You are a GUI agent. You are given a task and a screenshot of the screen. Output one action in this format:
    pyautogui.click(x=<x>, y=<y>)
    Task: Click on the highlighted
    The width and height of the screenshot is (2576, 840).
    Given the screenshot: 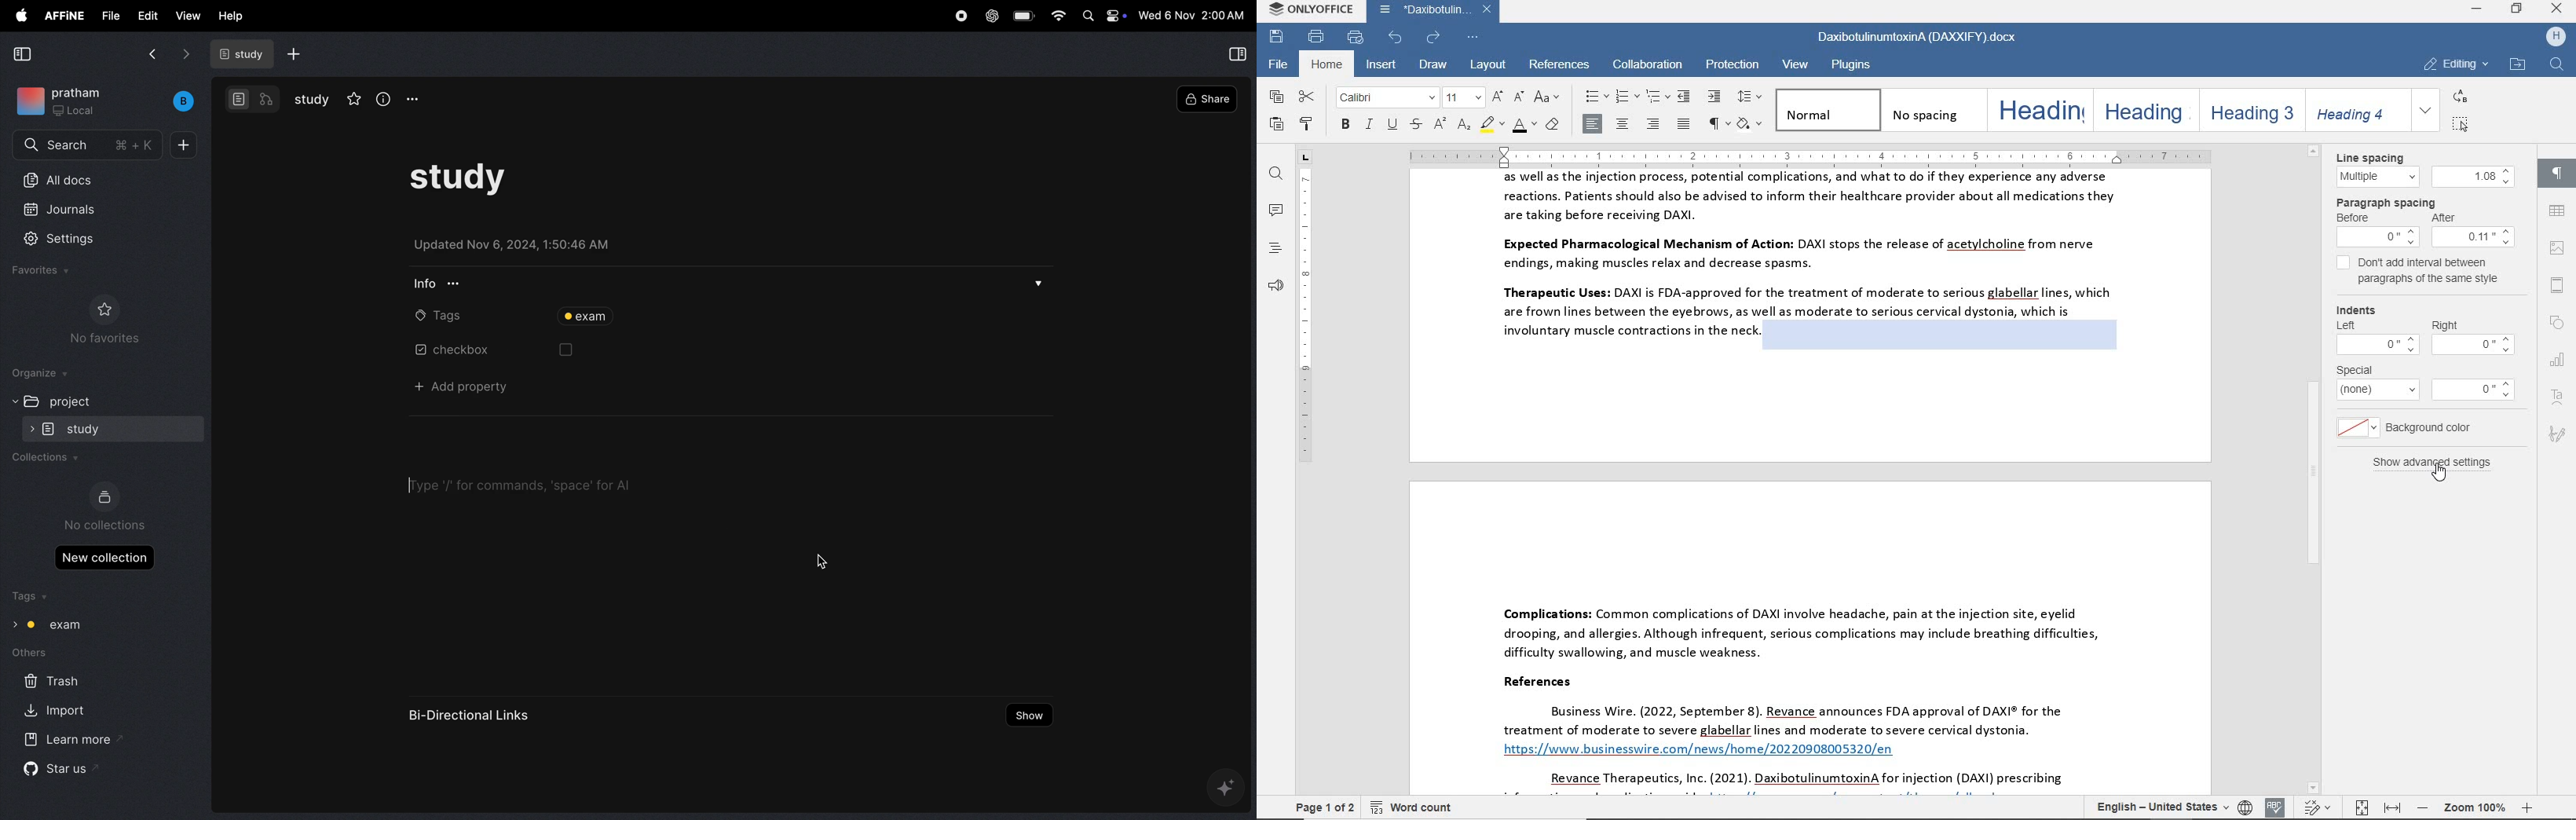 What is the action you would take?
    pyautogui.click(x=1940, y=335)
    